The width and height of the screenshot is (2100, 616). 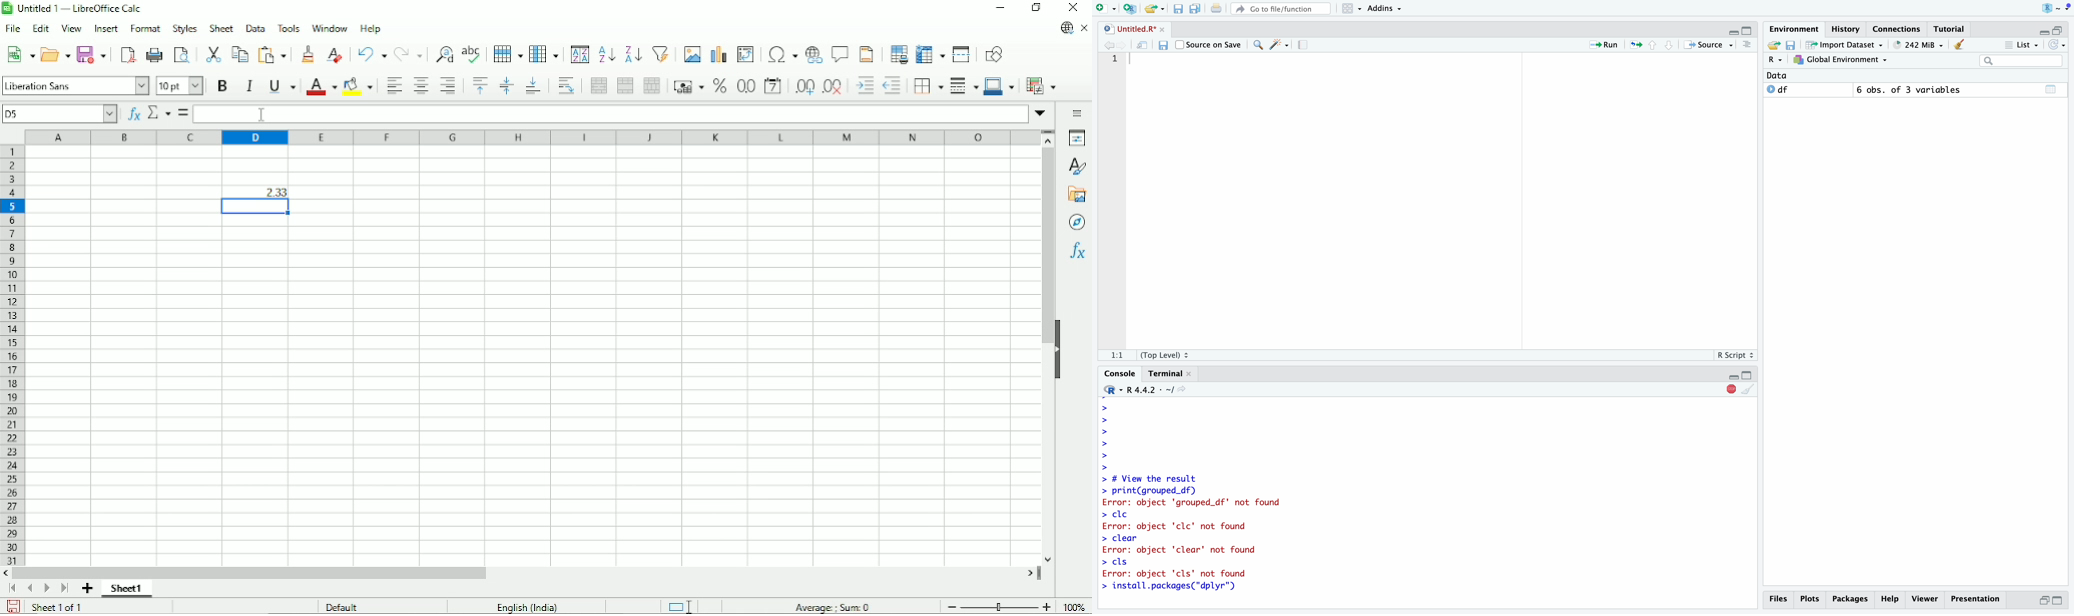 I want to click on Bold, so click(x=221, y=86).